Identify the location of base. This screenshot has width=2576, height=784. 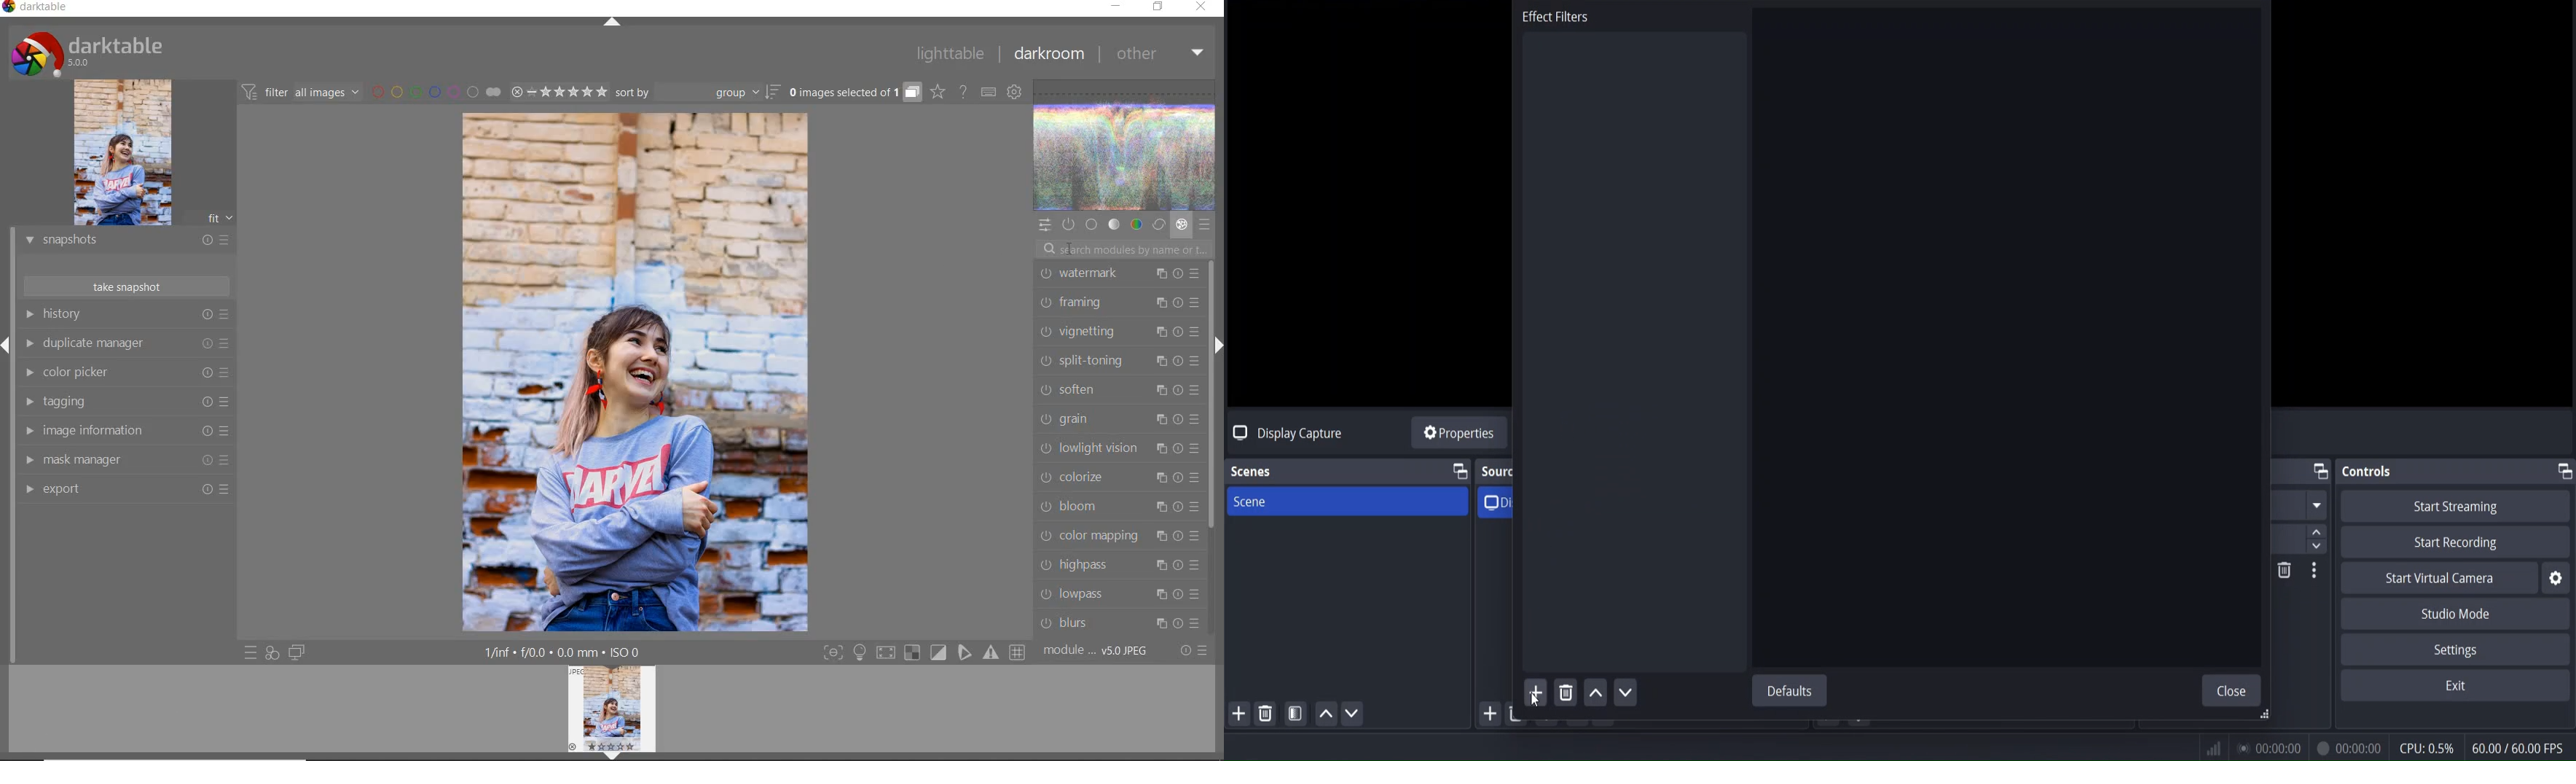
(1091, 225).